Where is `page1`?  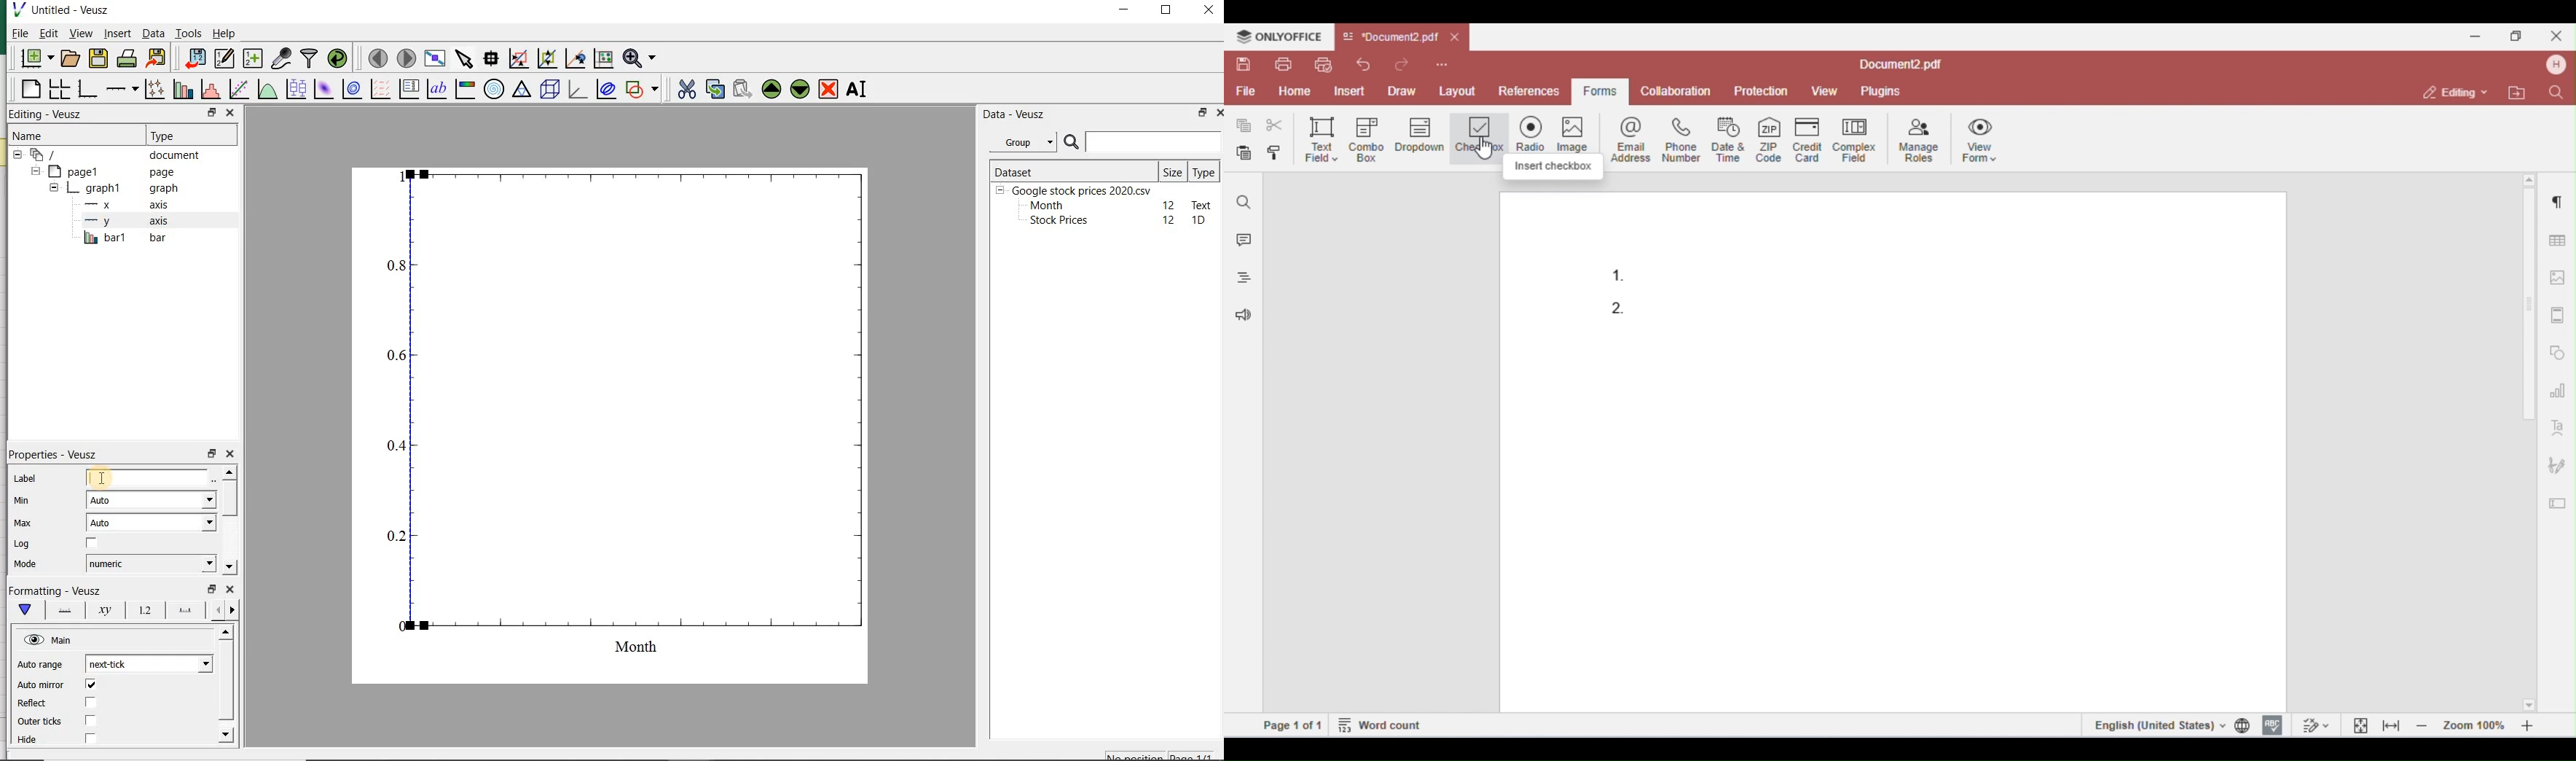
page1 is located at coordinates (106, 172).